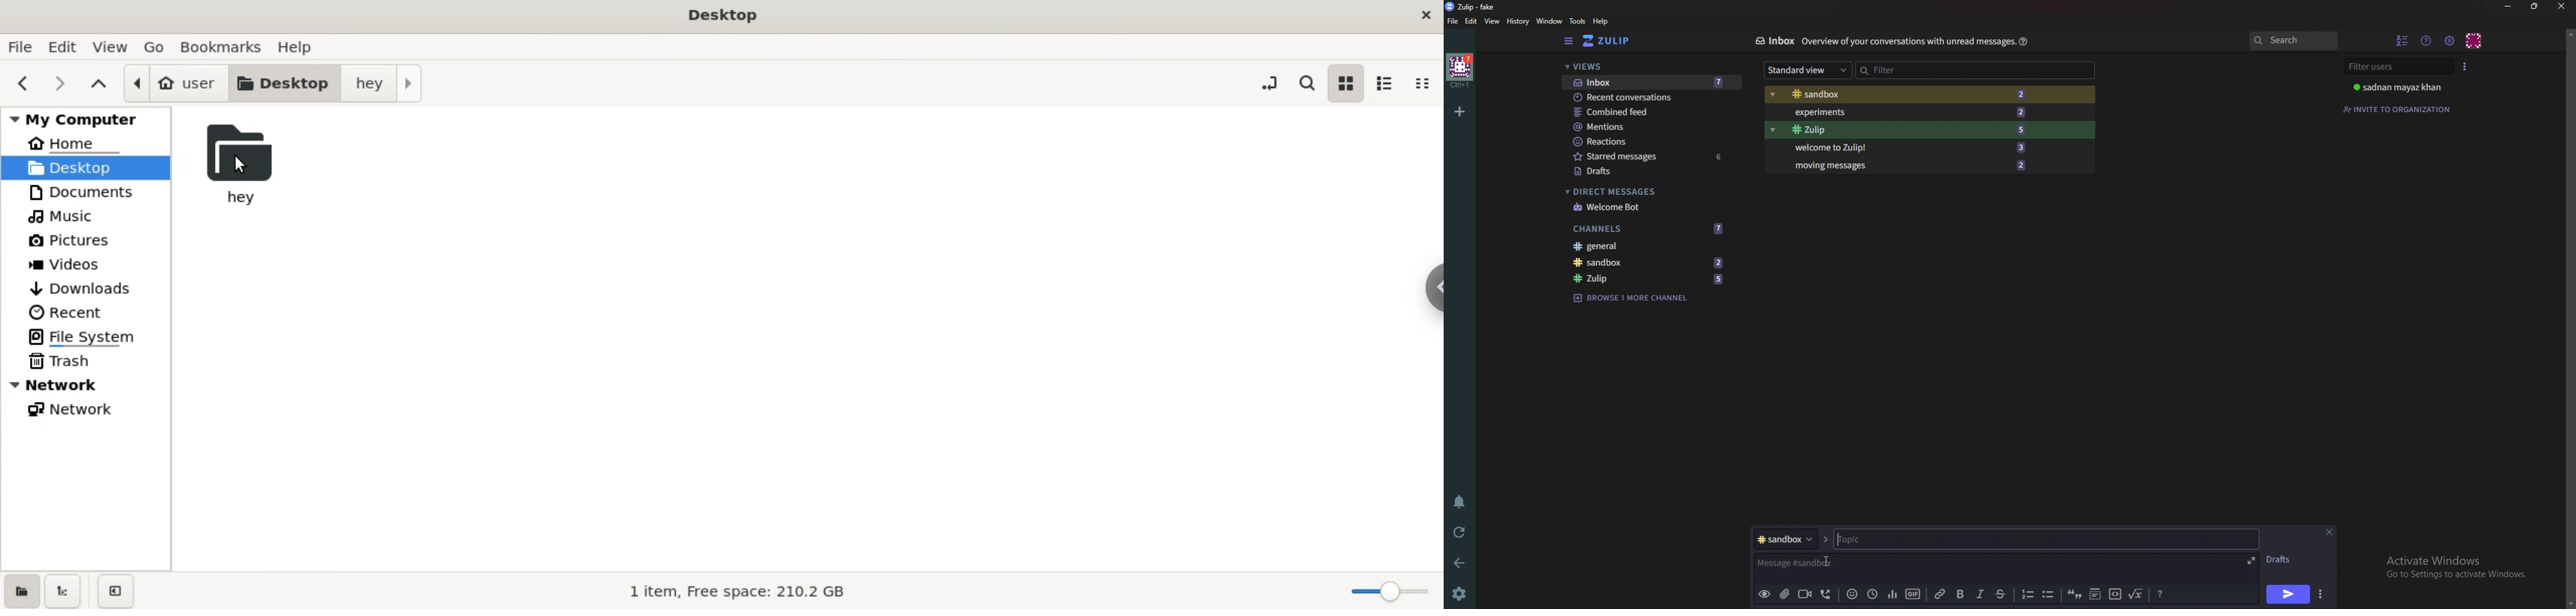 This screenshot has height=616, width=2576. Describe the element at coordinates (1907, 146) in the screenshot. I see `Welcome to zulip` at that location.